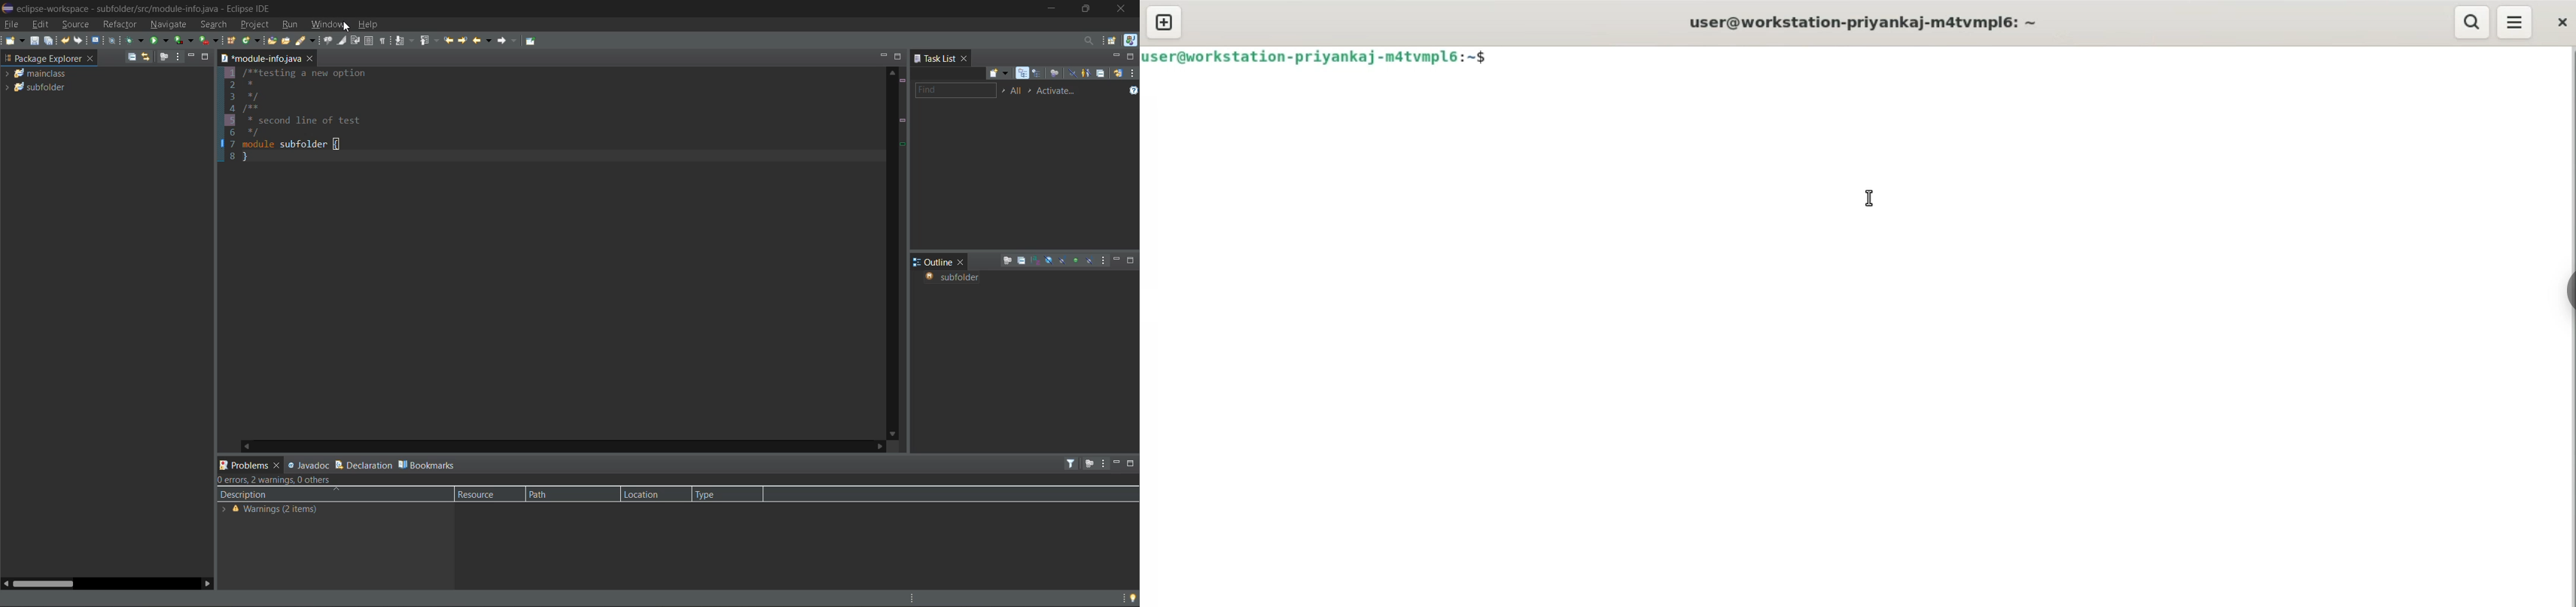 The image size is (2576, 616). Describe the element at coordinates (1132, 260) in the screenshot. I see `maximize` at that location.